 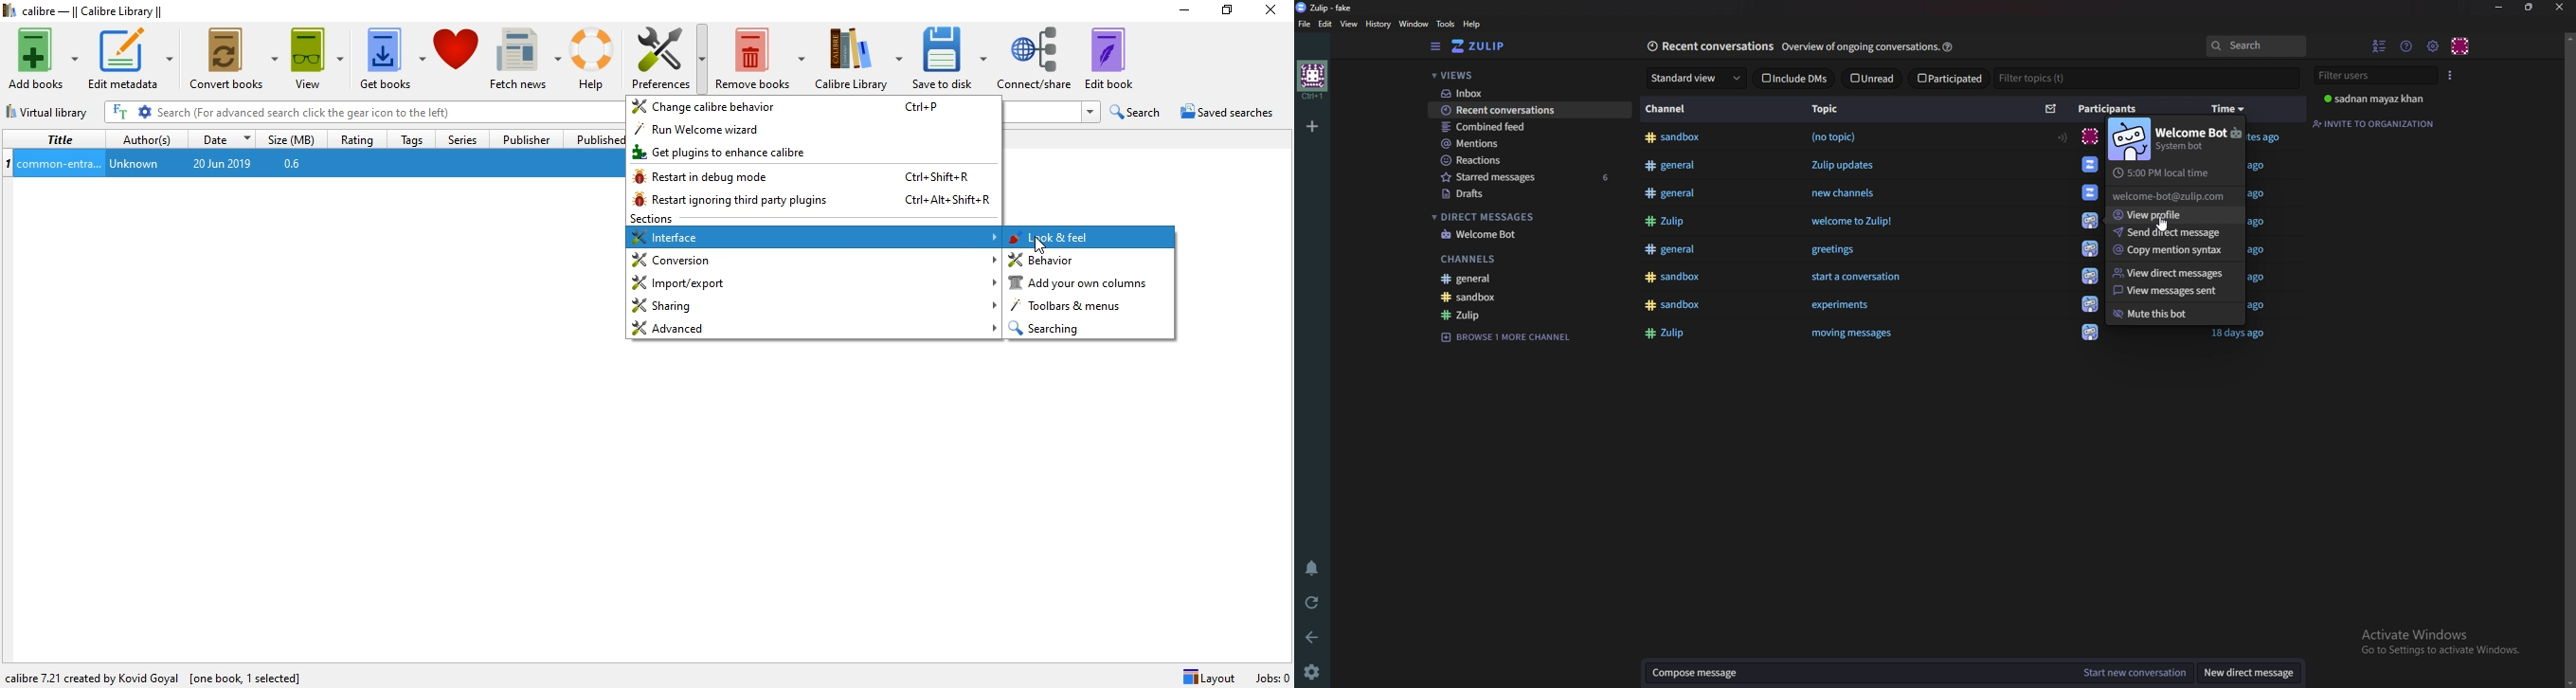 What do you see at coordinates (1313, 568) in the screenshot?
I see `Enable do not disturb` at bounding box center [1313, 568].